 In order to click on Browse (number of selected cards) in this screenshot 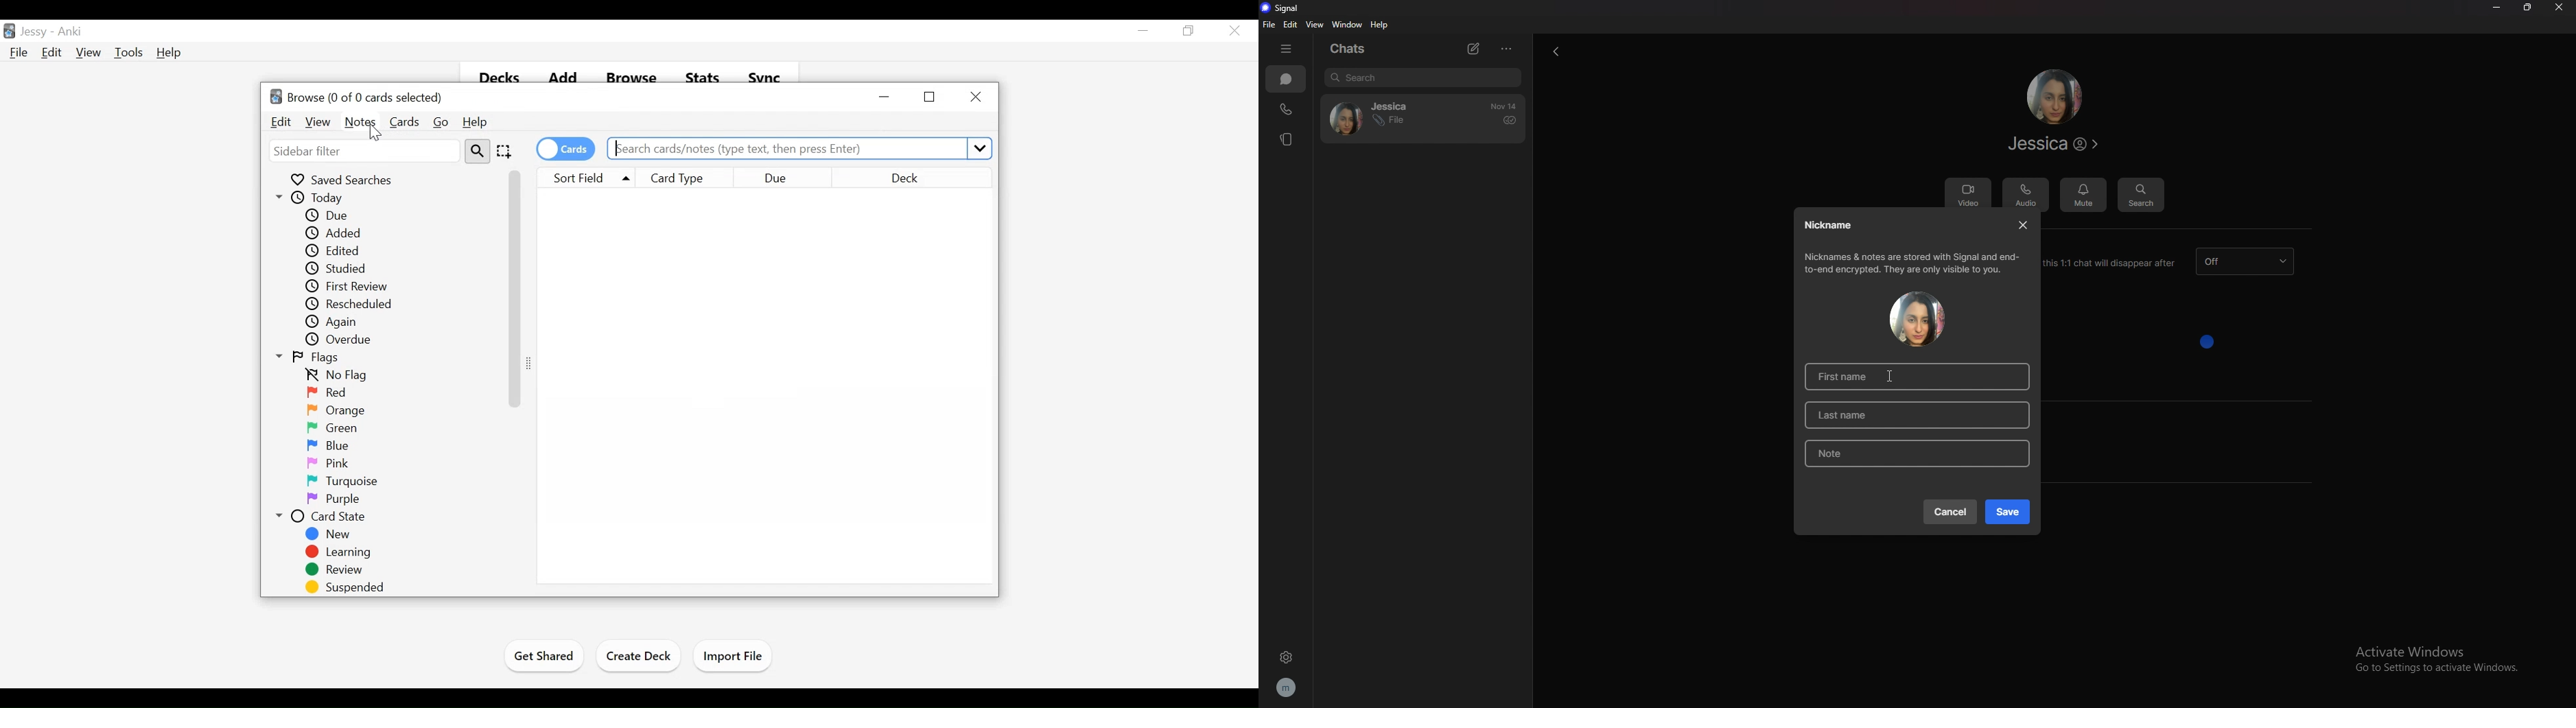, I will do `click(357, 96)`.